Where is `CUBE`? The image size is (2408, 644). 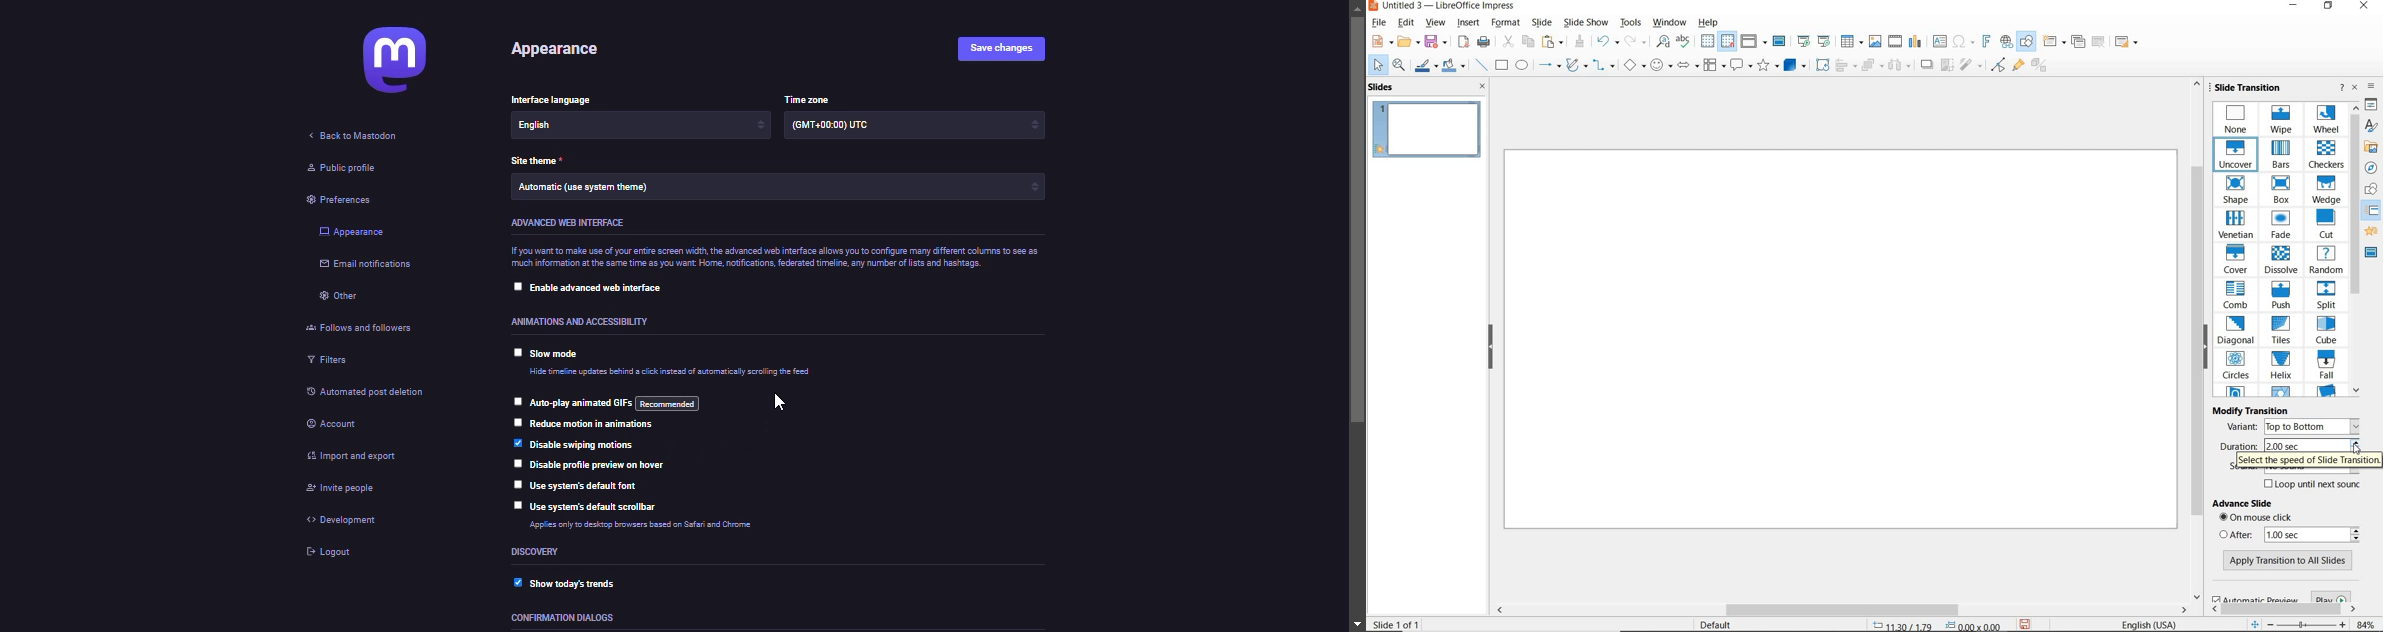 CUBE is located at coordinates (2325, 331).